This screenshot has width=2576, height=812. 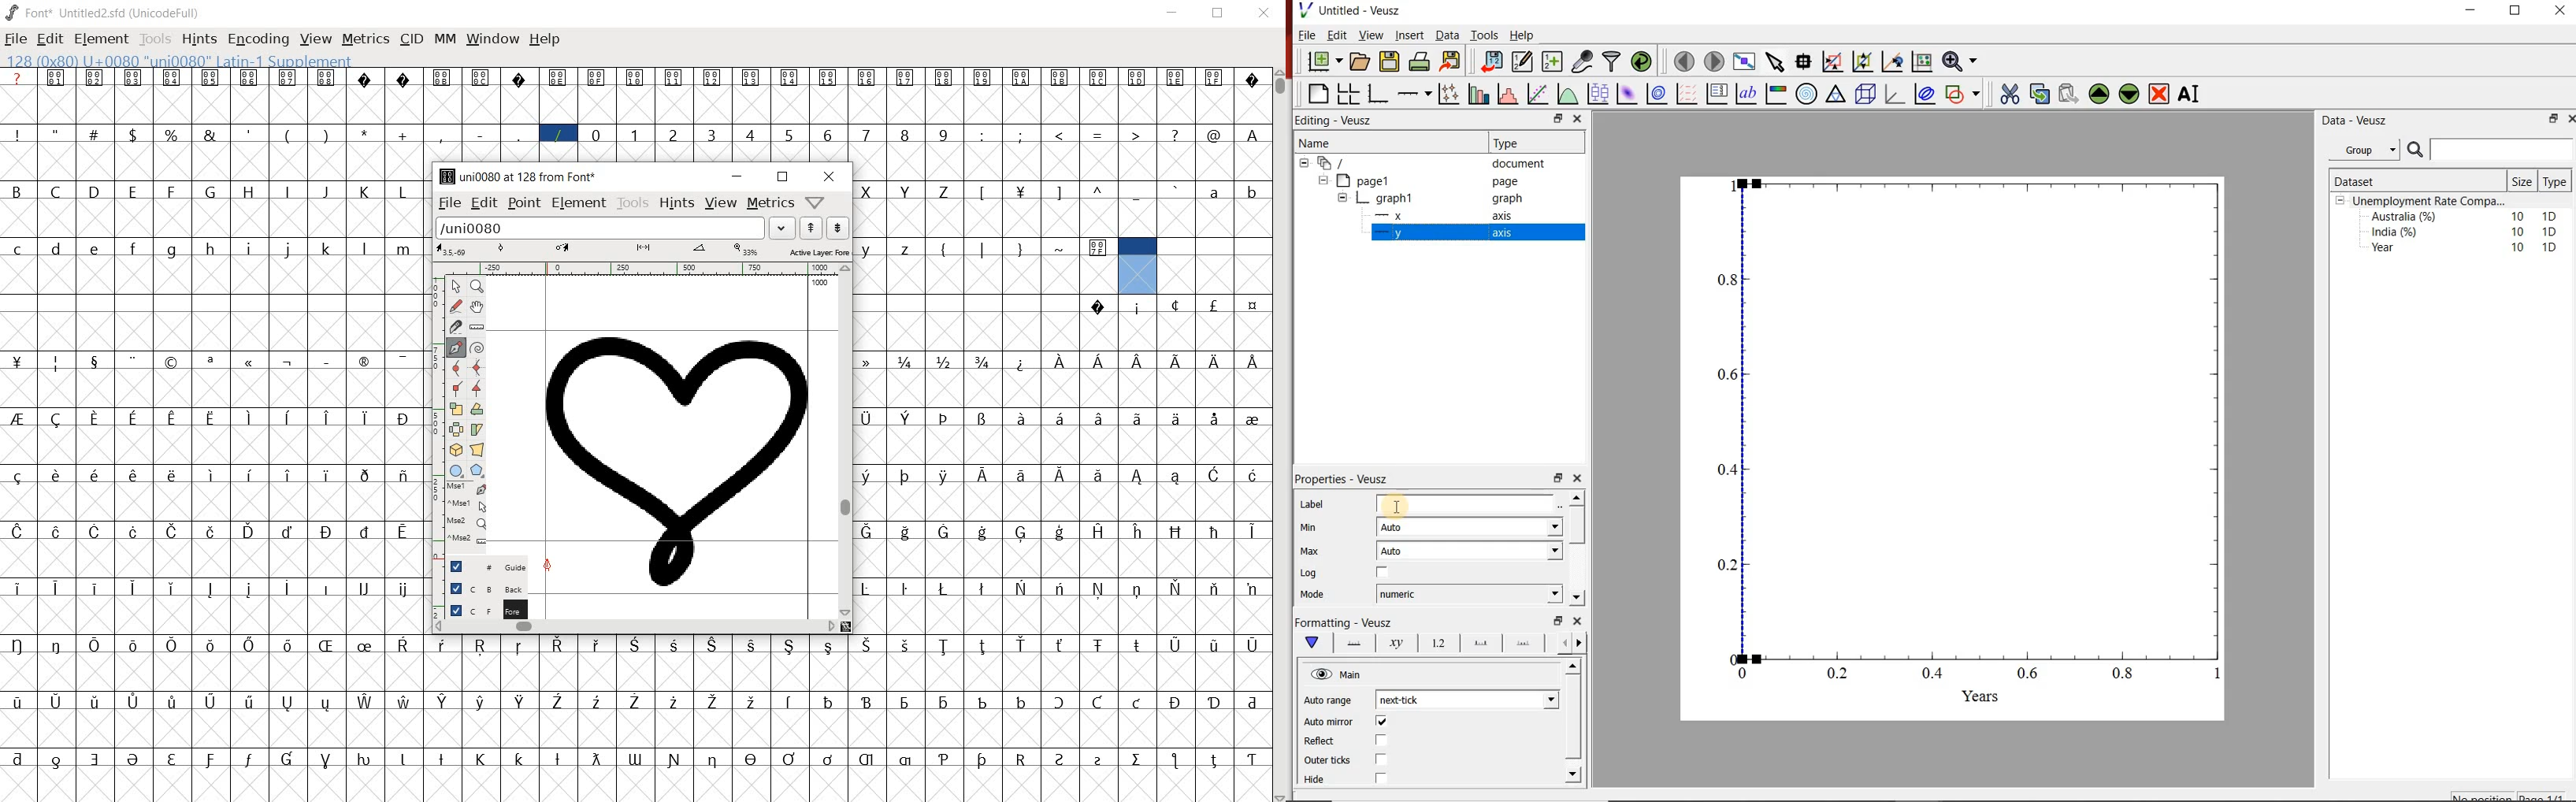 What do you see at coordinates (28, 12) in the screenshot?
I see `FONT` at bounding box center [28, 12].